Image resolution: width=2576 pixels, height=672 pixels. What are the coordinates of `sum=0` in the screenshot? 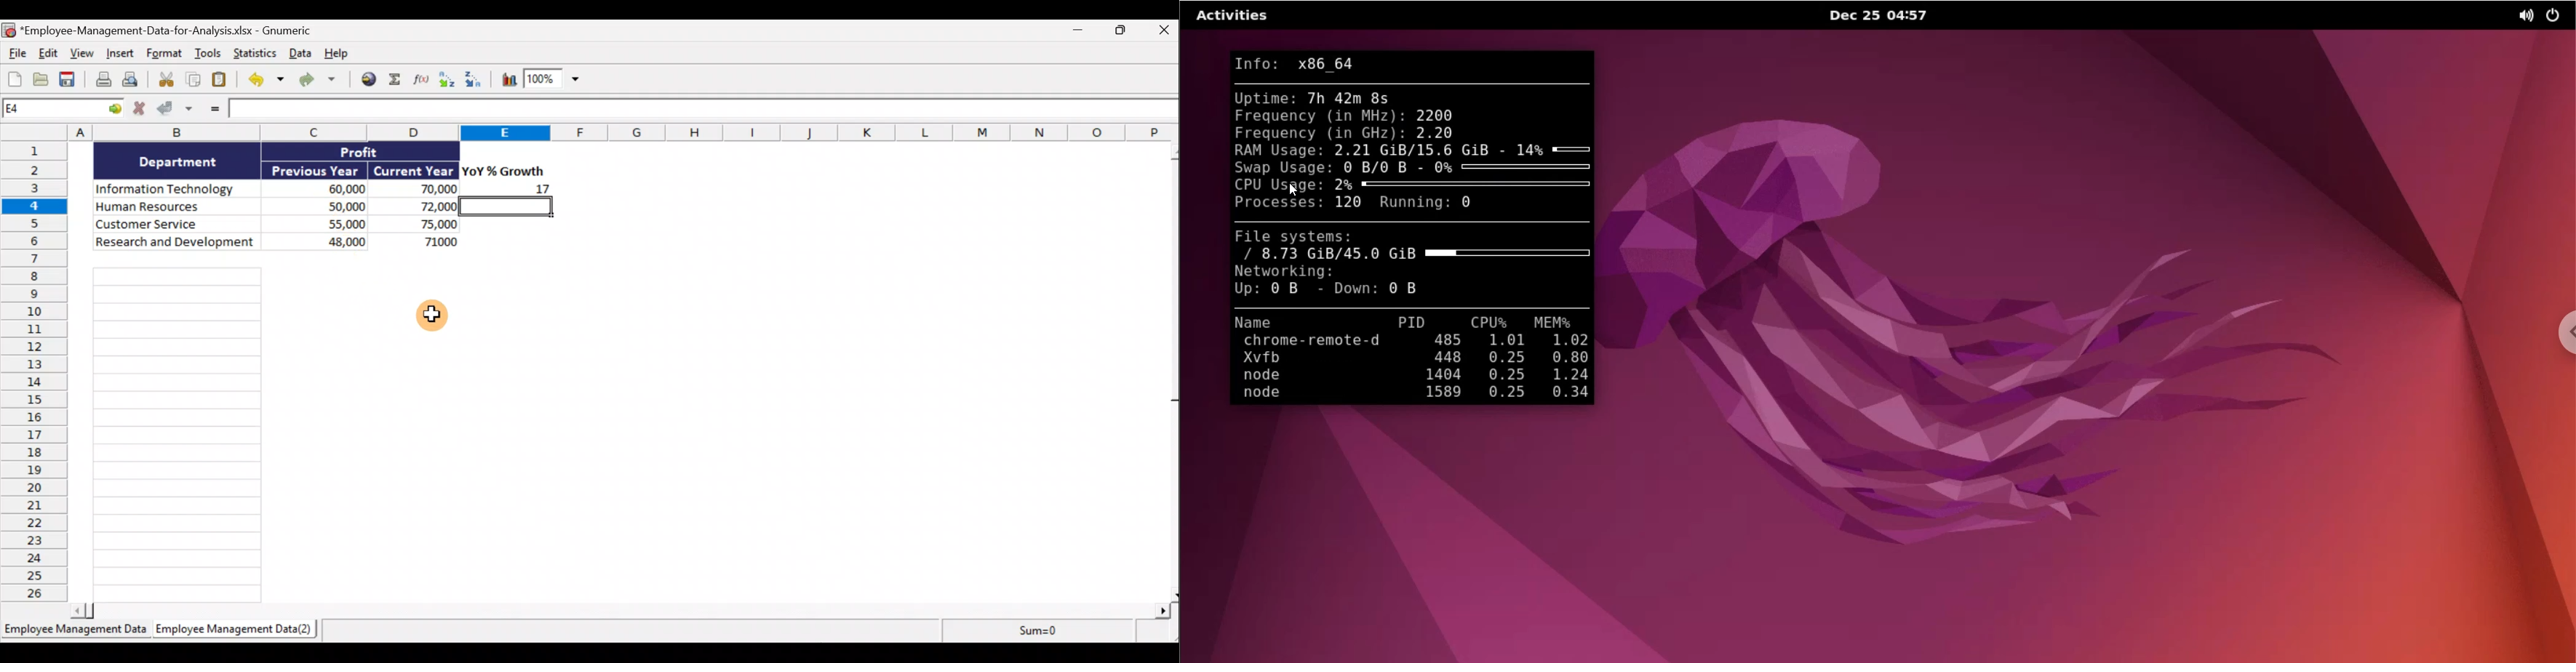 It's located at (1059, 632).